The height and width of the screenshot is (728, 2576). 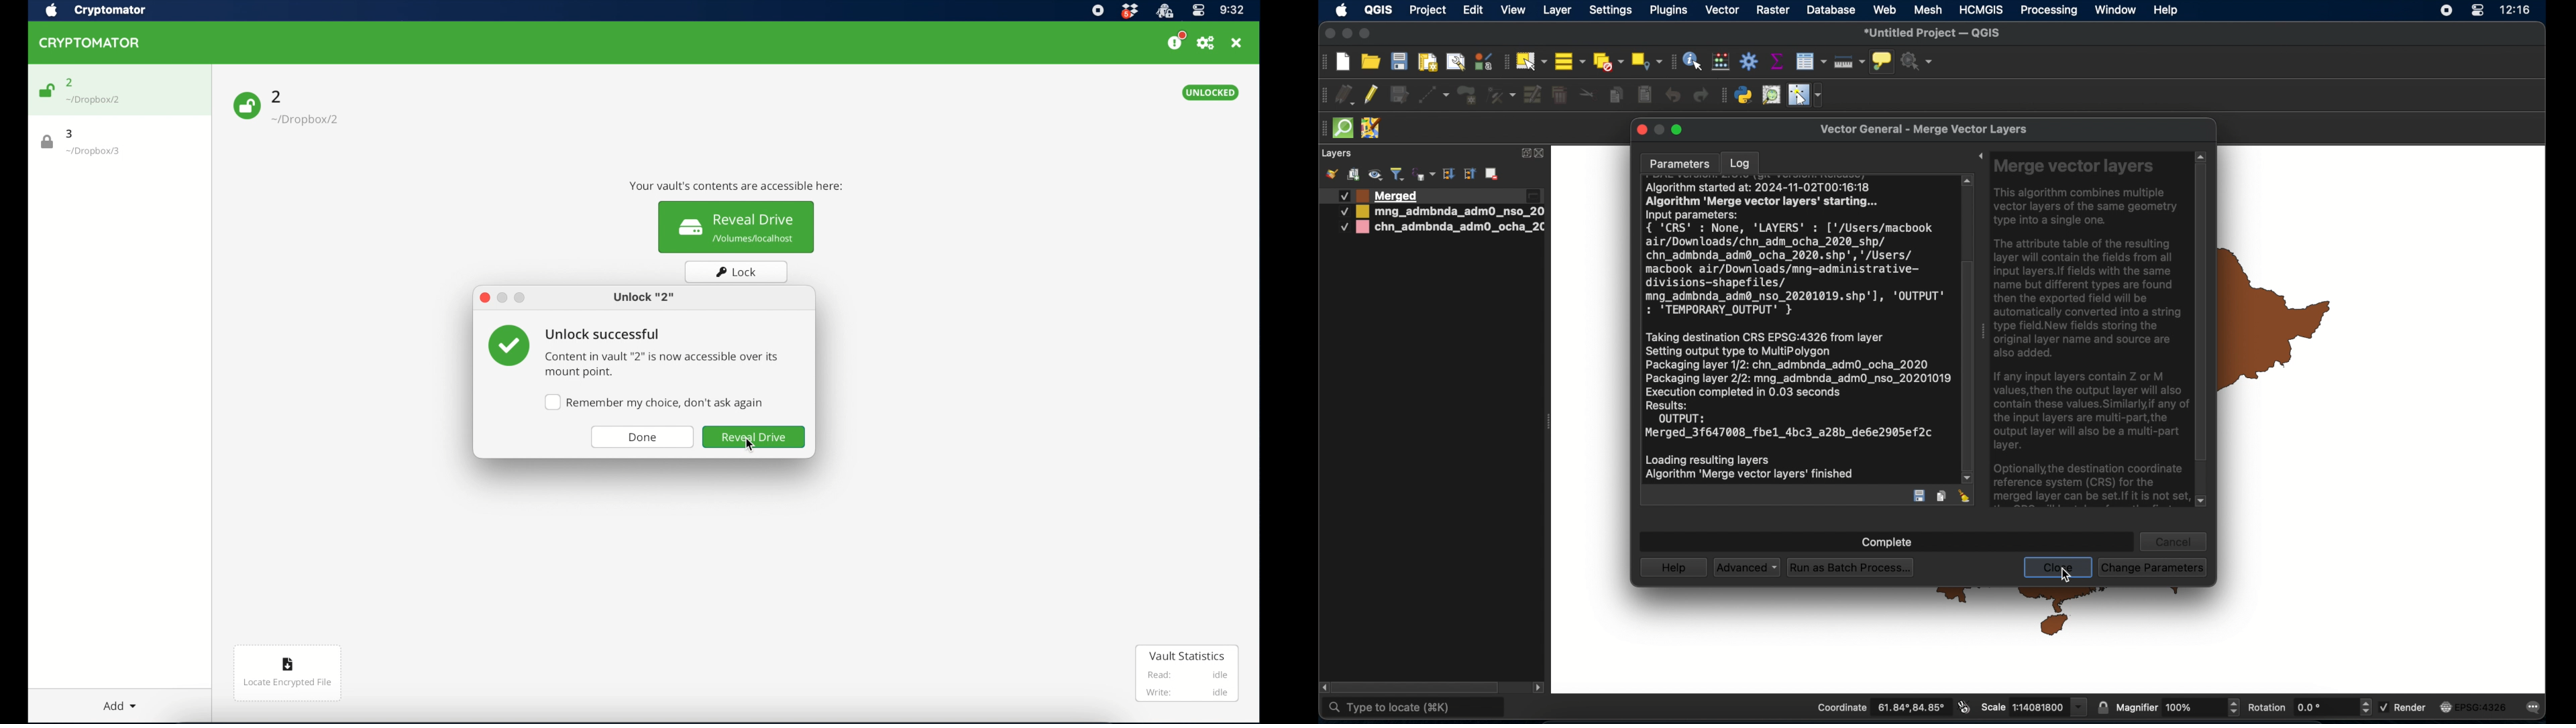 What do you see at coordinates (73, 133) in the screenshot?
I see `3` at bounding box center [73, 133].